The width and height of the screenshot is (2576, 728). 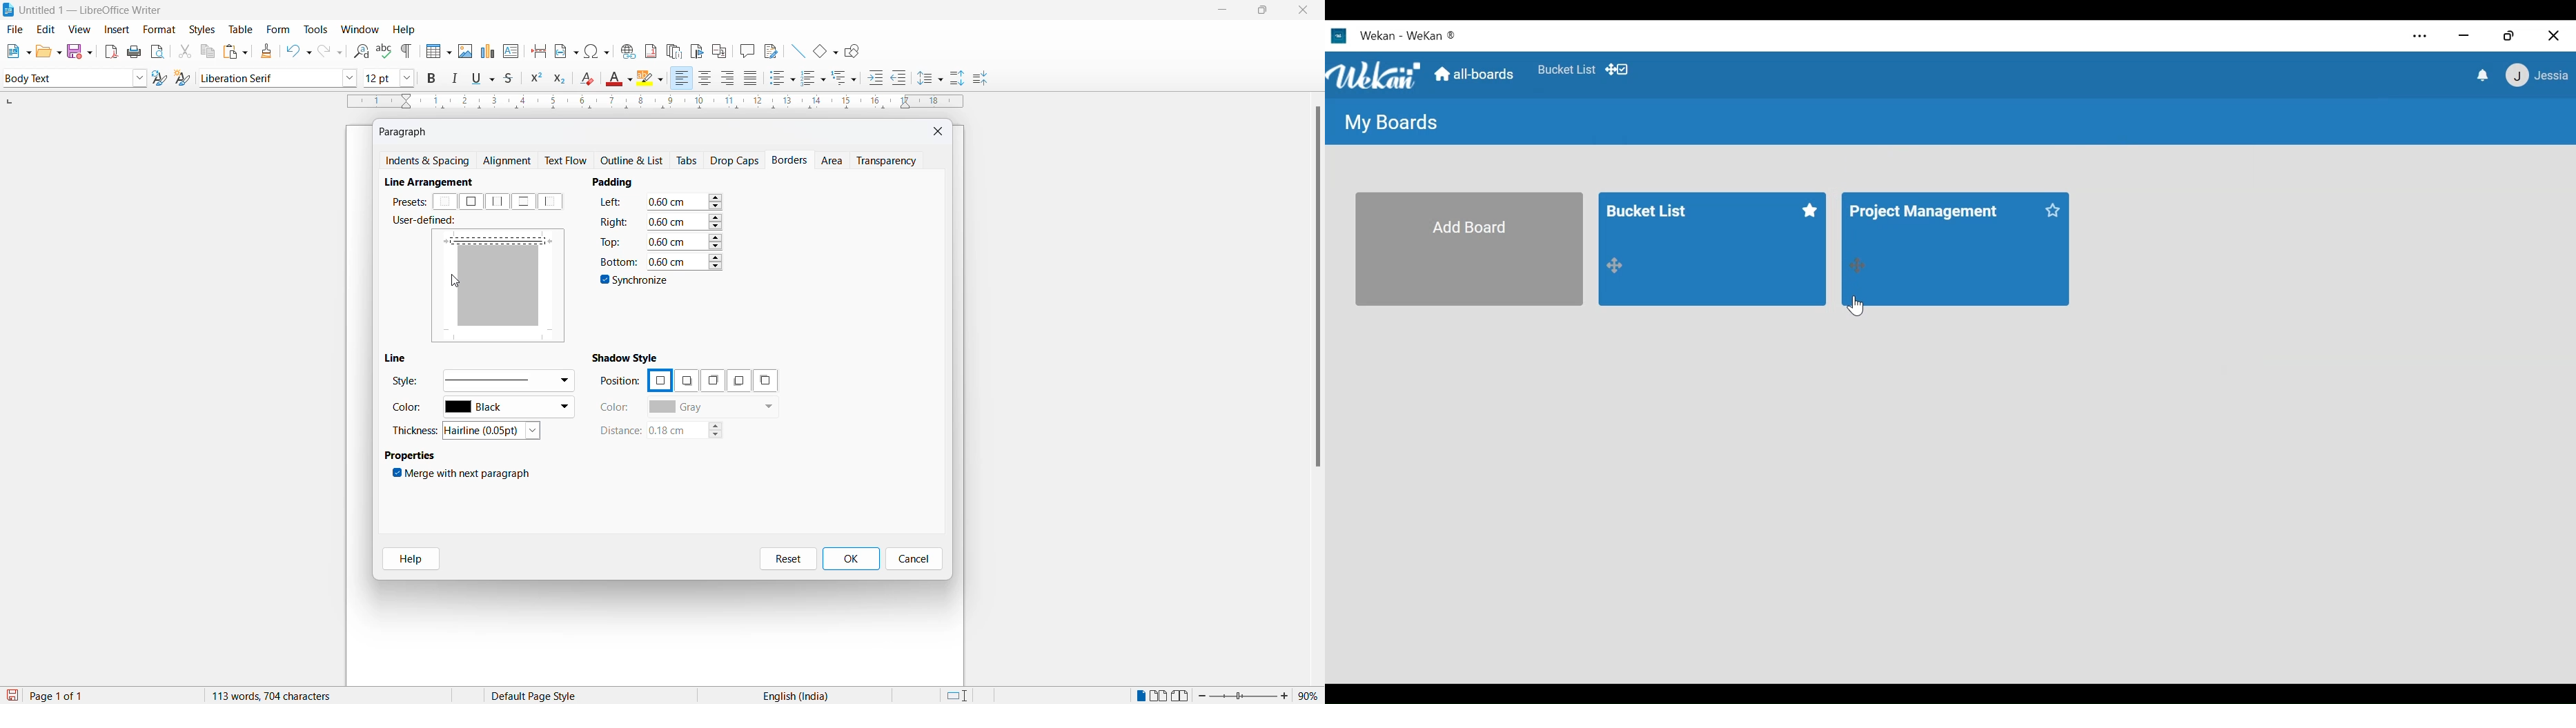 I want to click on styles, so click(x=201, y=28).